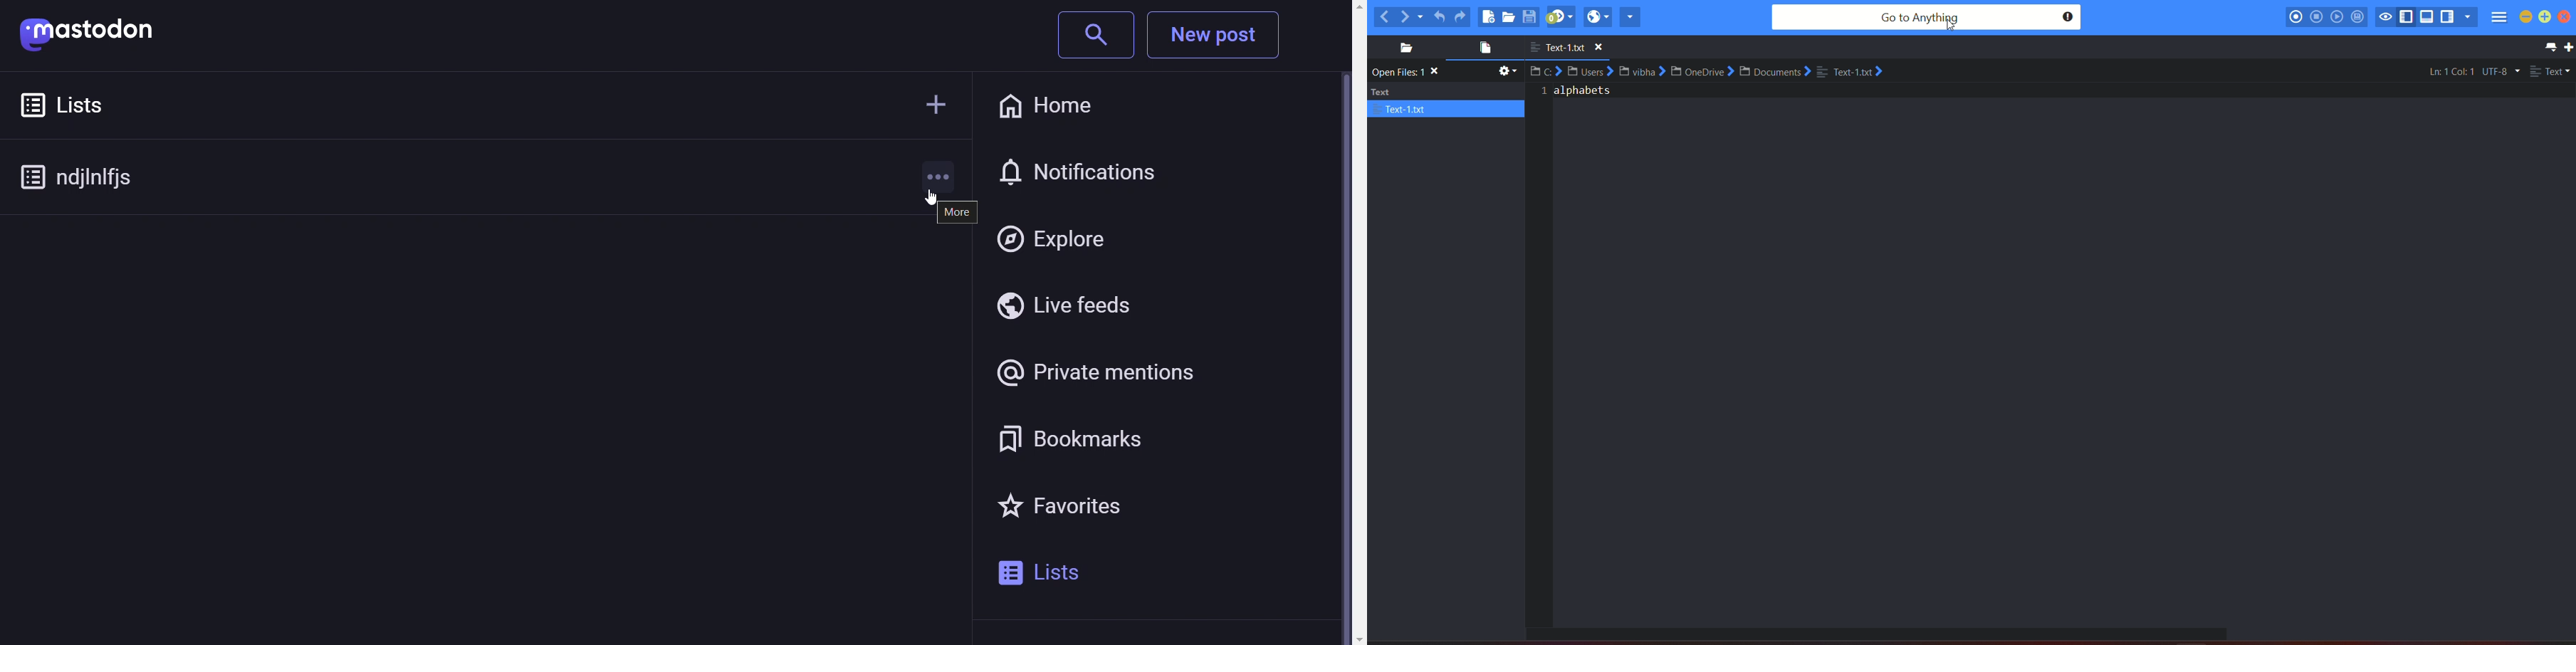 This screenshot has height=672, width=2576. Describe the element at coordinates (2452, 71) in the screenshot. I see `Ln:1 Col:1` at that location.